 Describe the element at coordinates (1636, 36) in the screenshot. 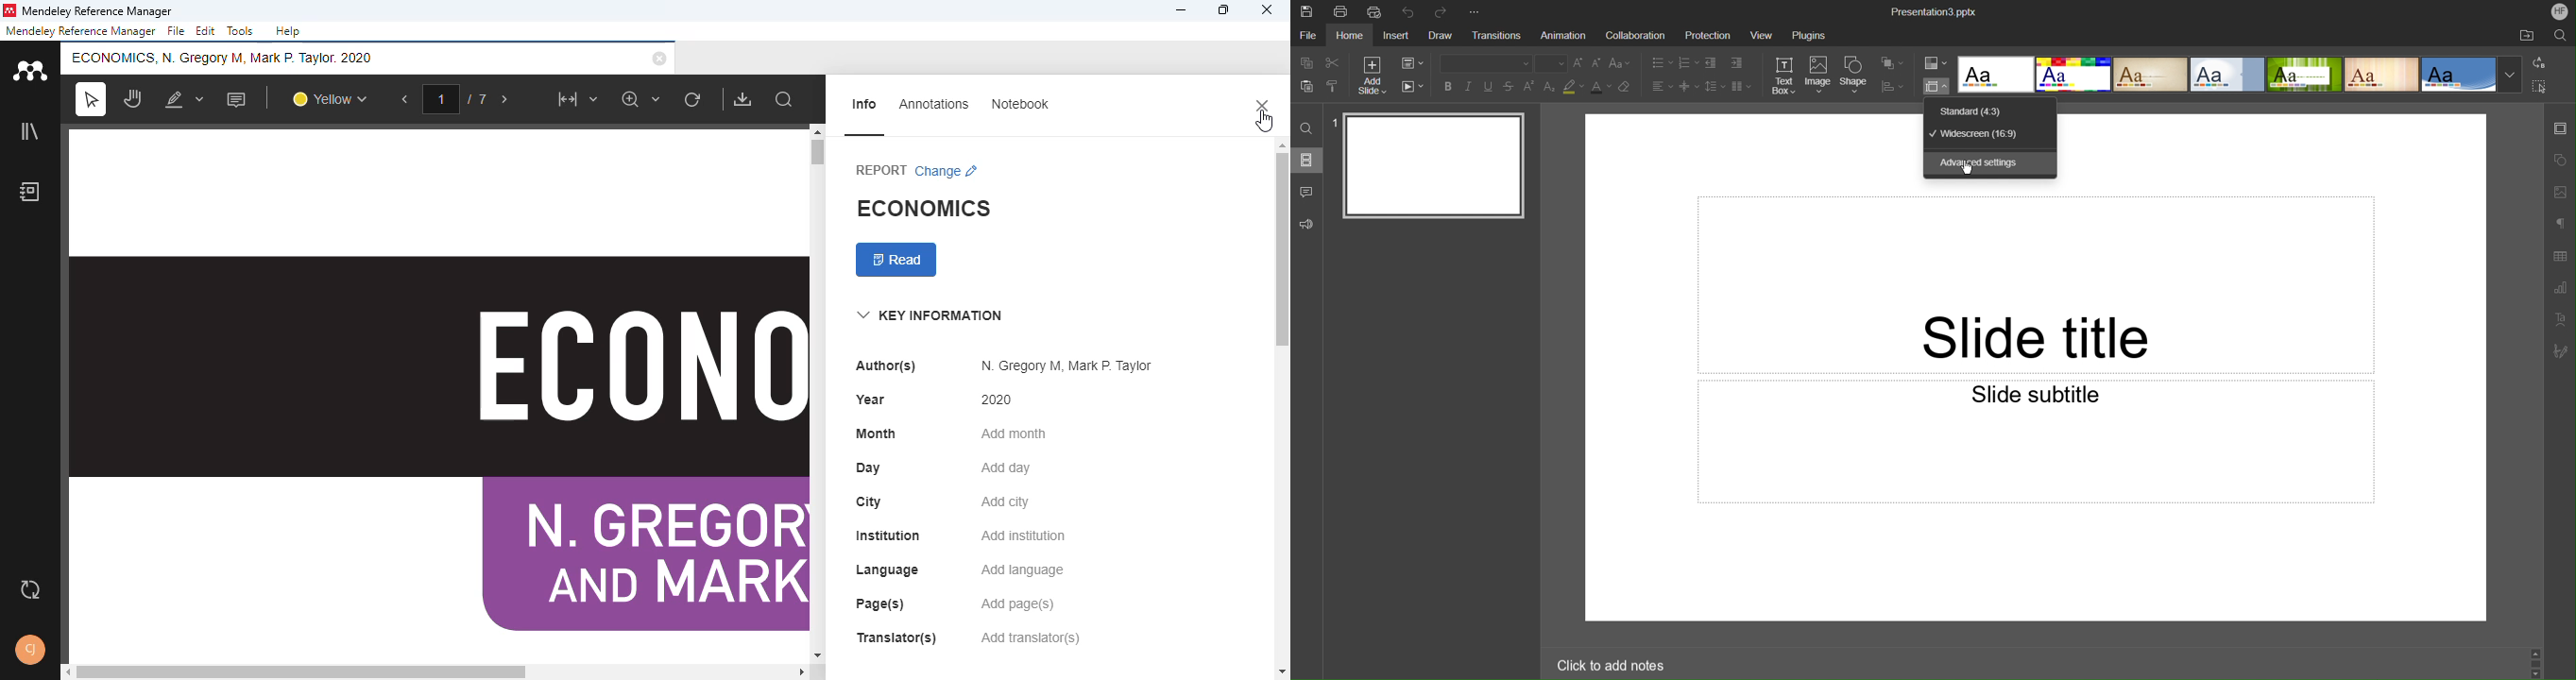

I see `Collaboration` at that location.